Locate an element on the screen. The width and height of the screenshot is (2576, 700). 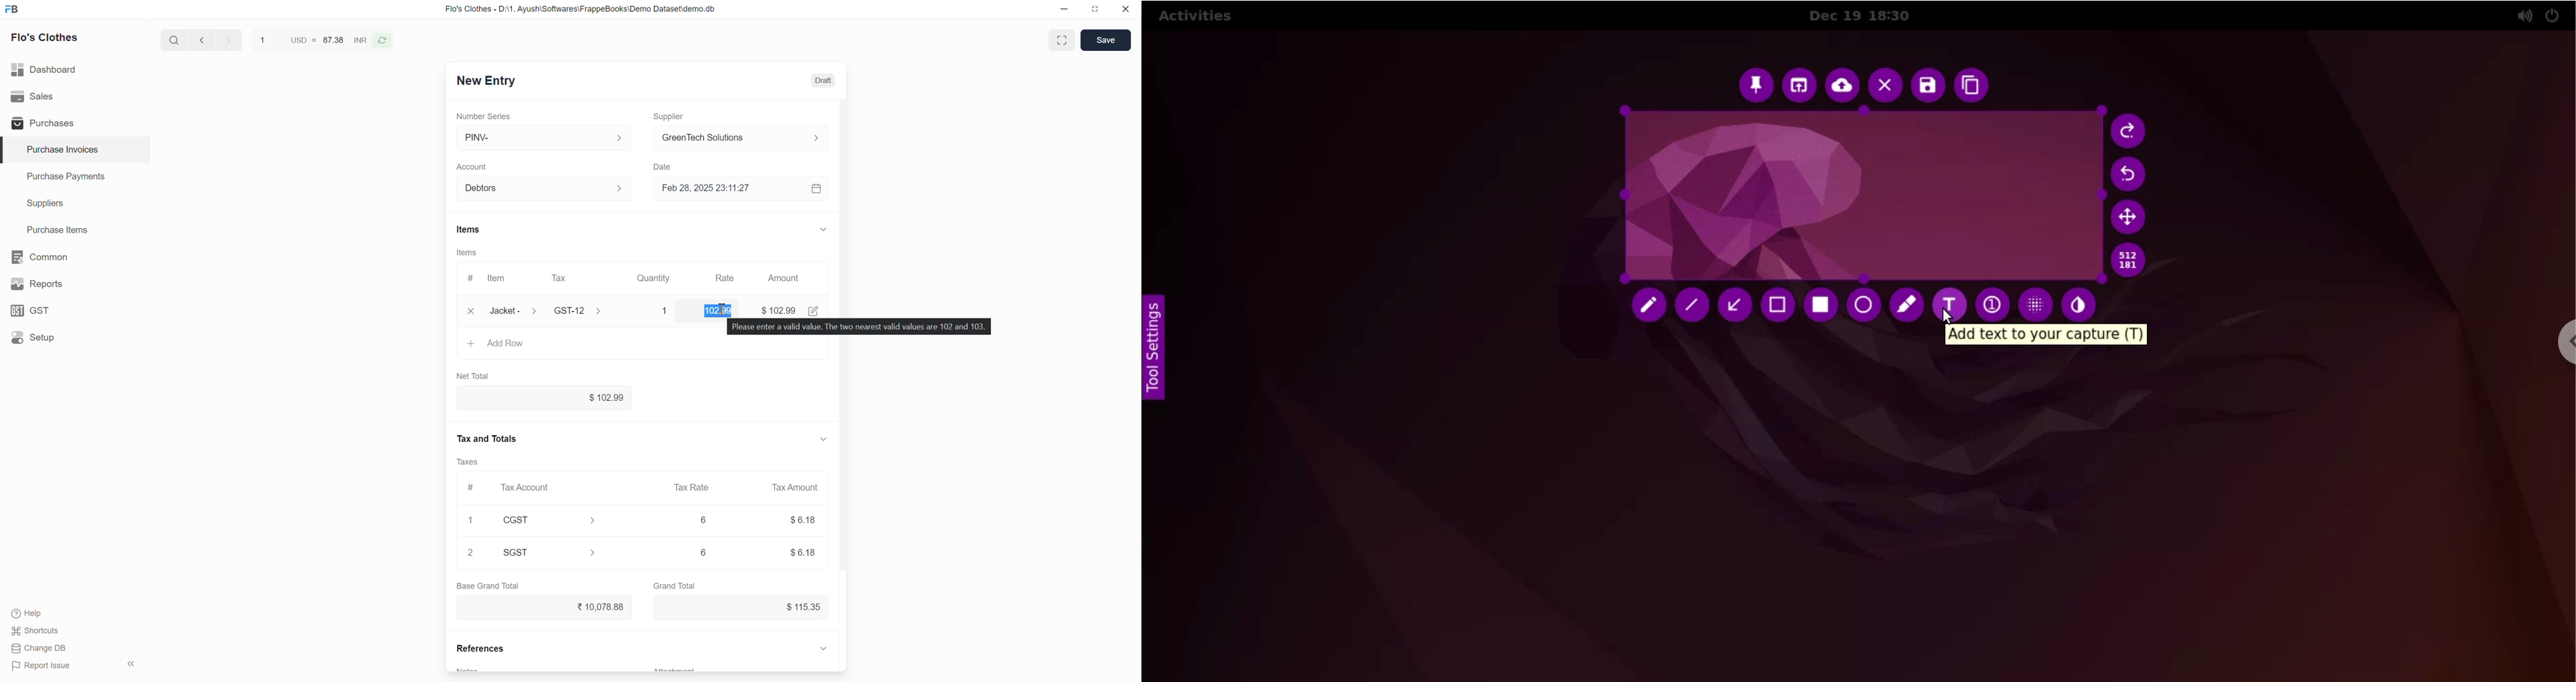
$102.99 is located at coordinates (545, 398).